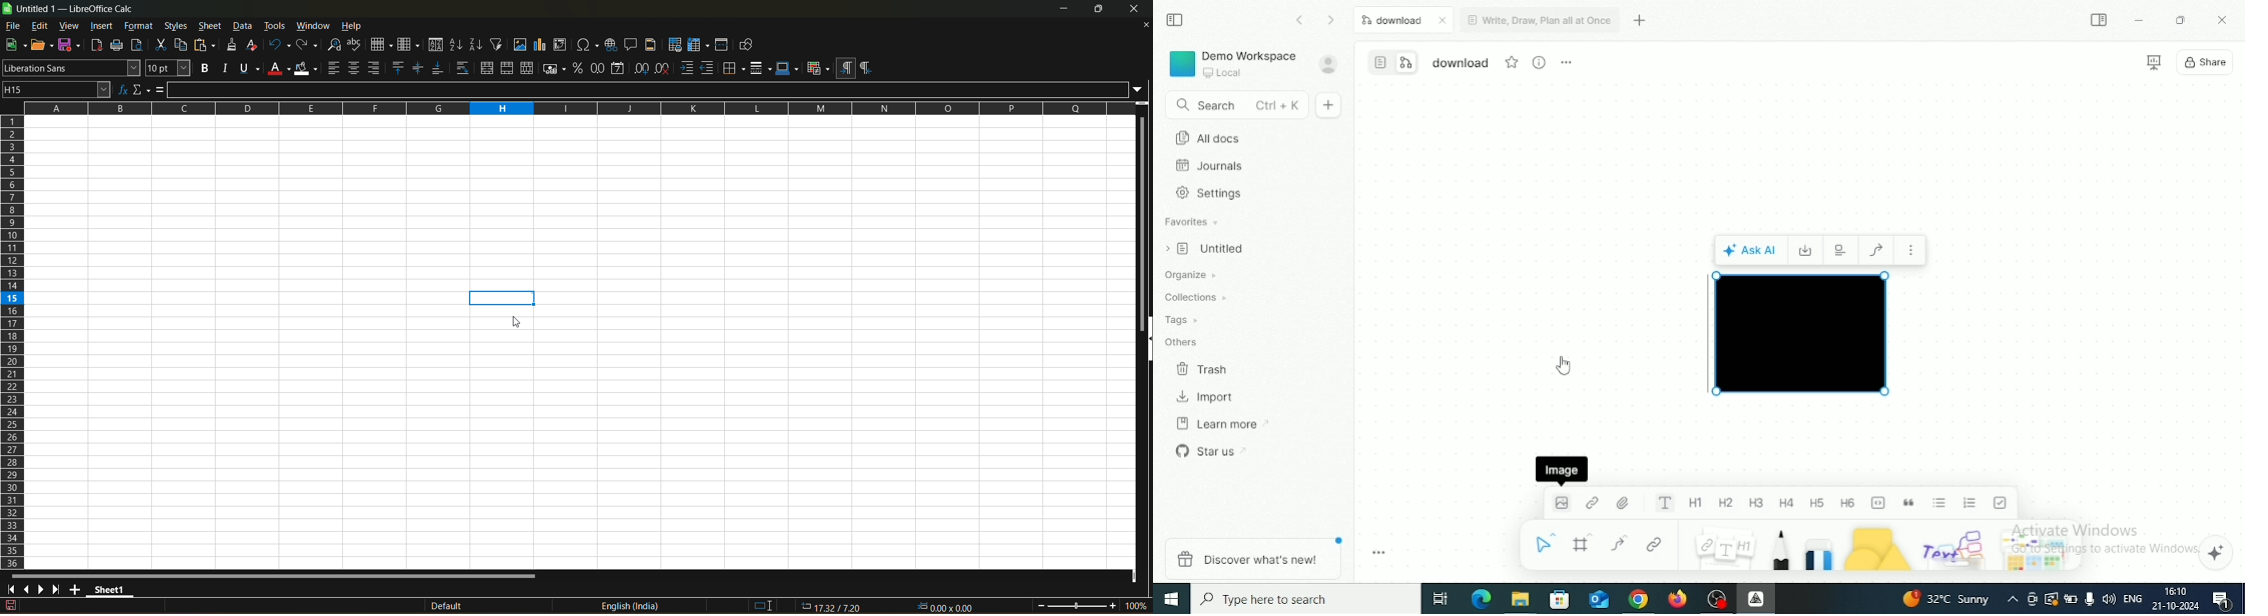  Describe the element at coordinates (560, 45) in the screenshot. I see `insert or edit pivot table` at that location.